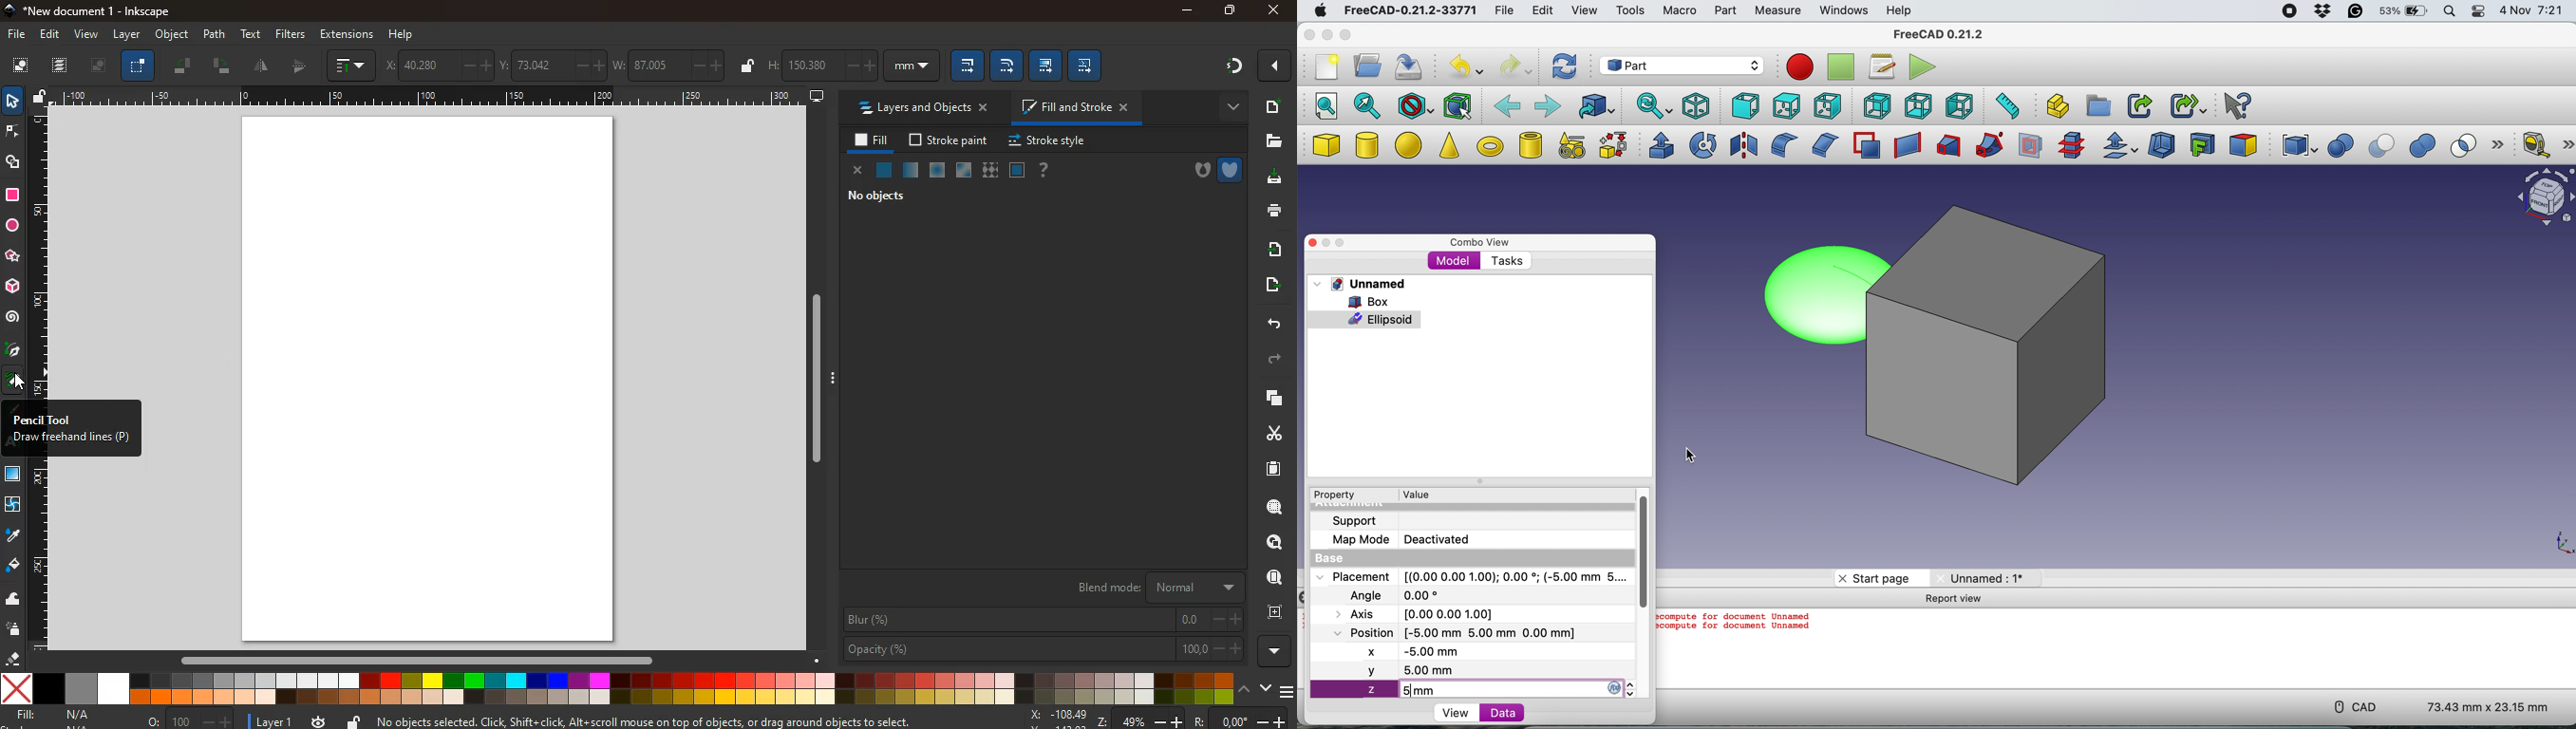 The image size is (2576, 756). I want to click on time, so click(319, 721).